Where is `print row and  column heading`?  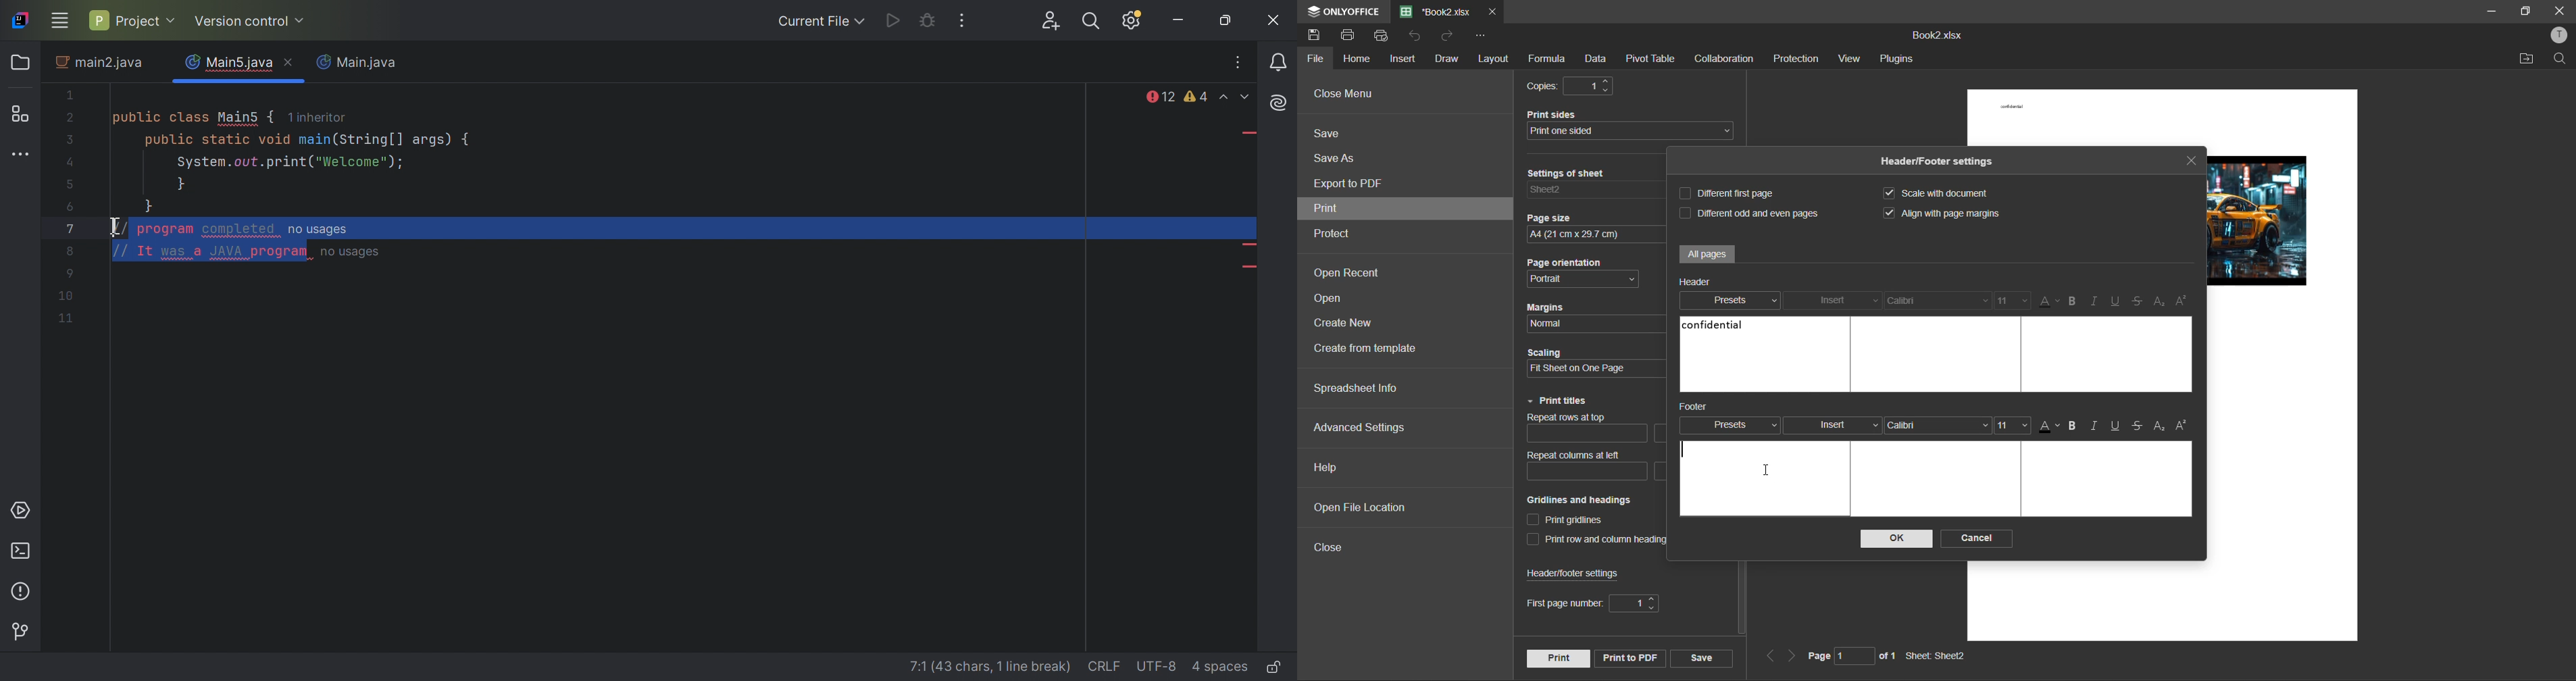 print row and  column heading is located at coordinates (1596, 540).